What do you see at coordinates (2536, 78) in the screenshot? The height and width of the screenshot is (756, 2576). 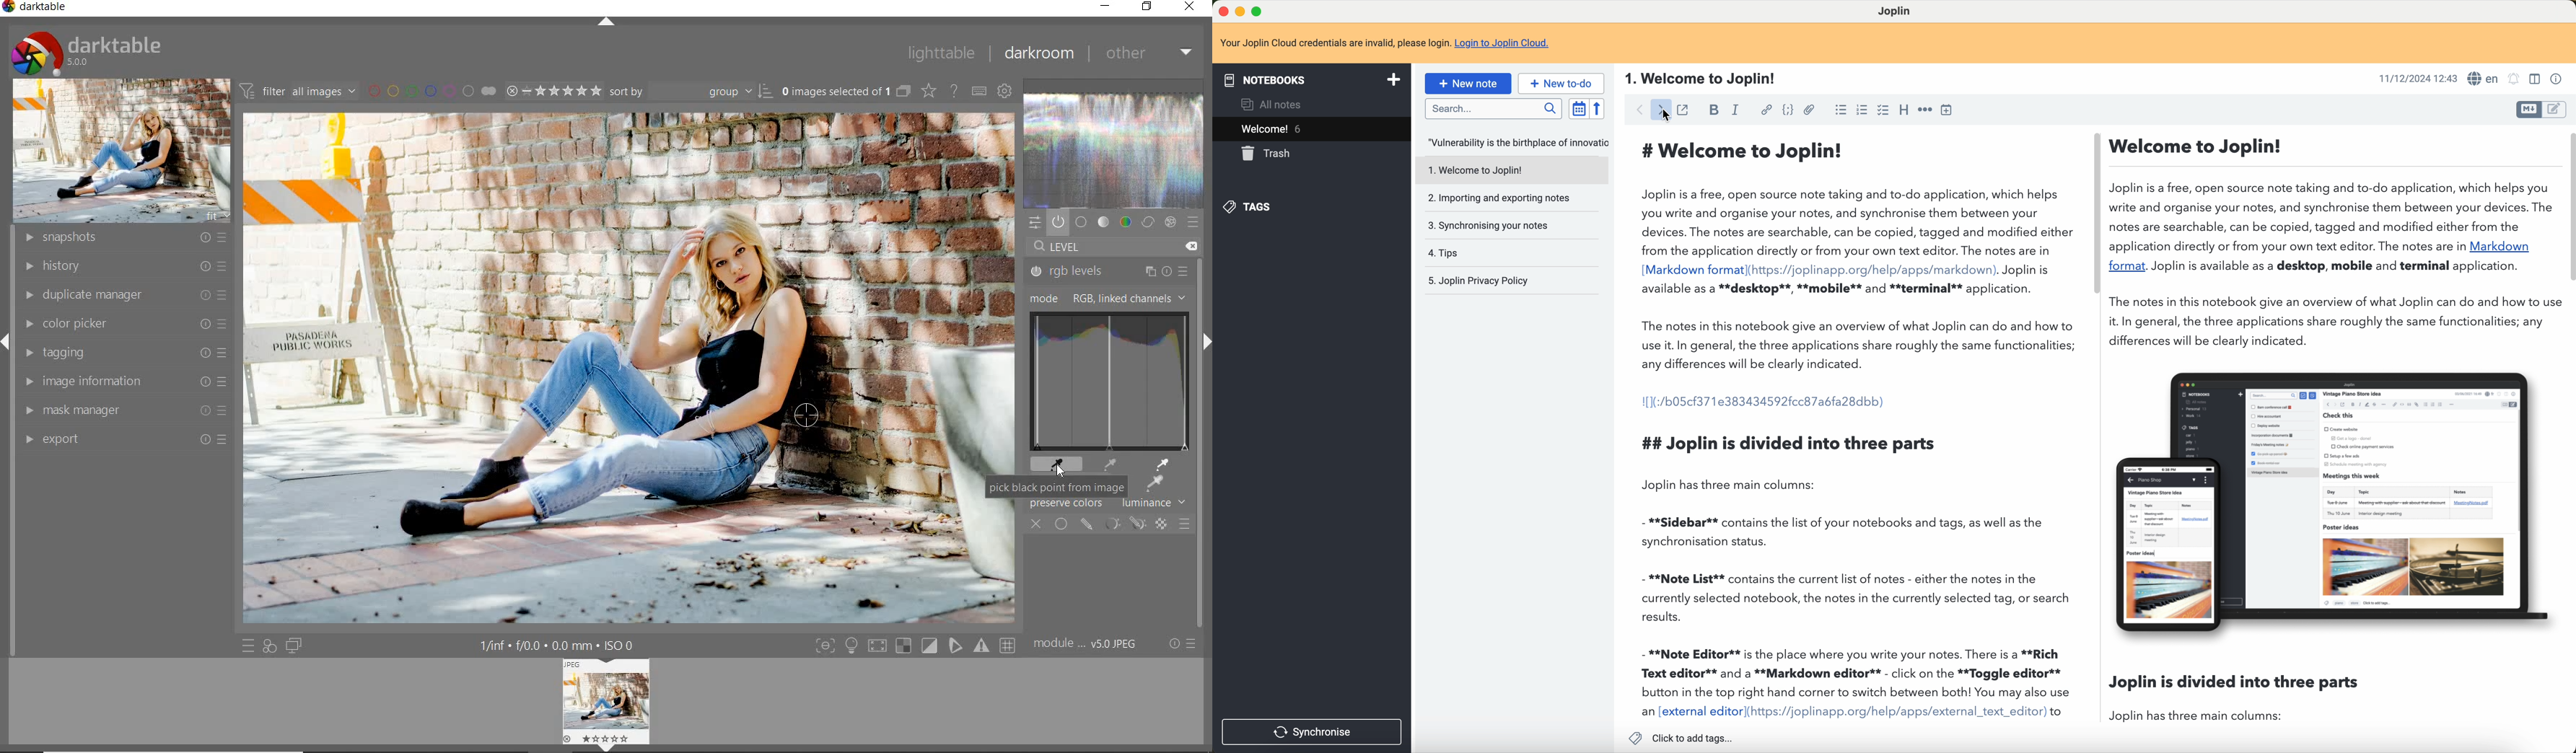 I see `toggle editor layout` at bounding box center [2536, 78].